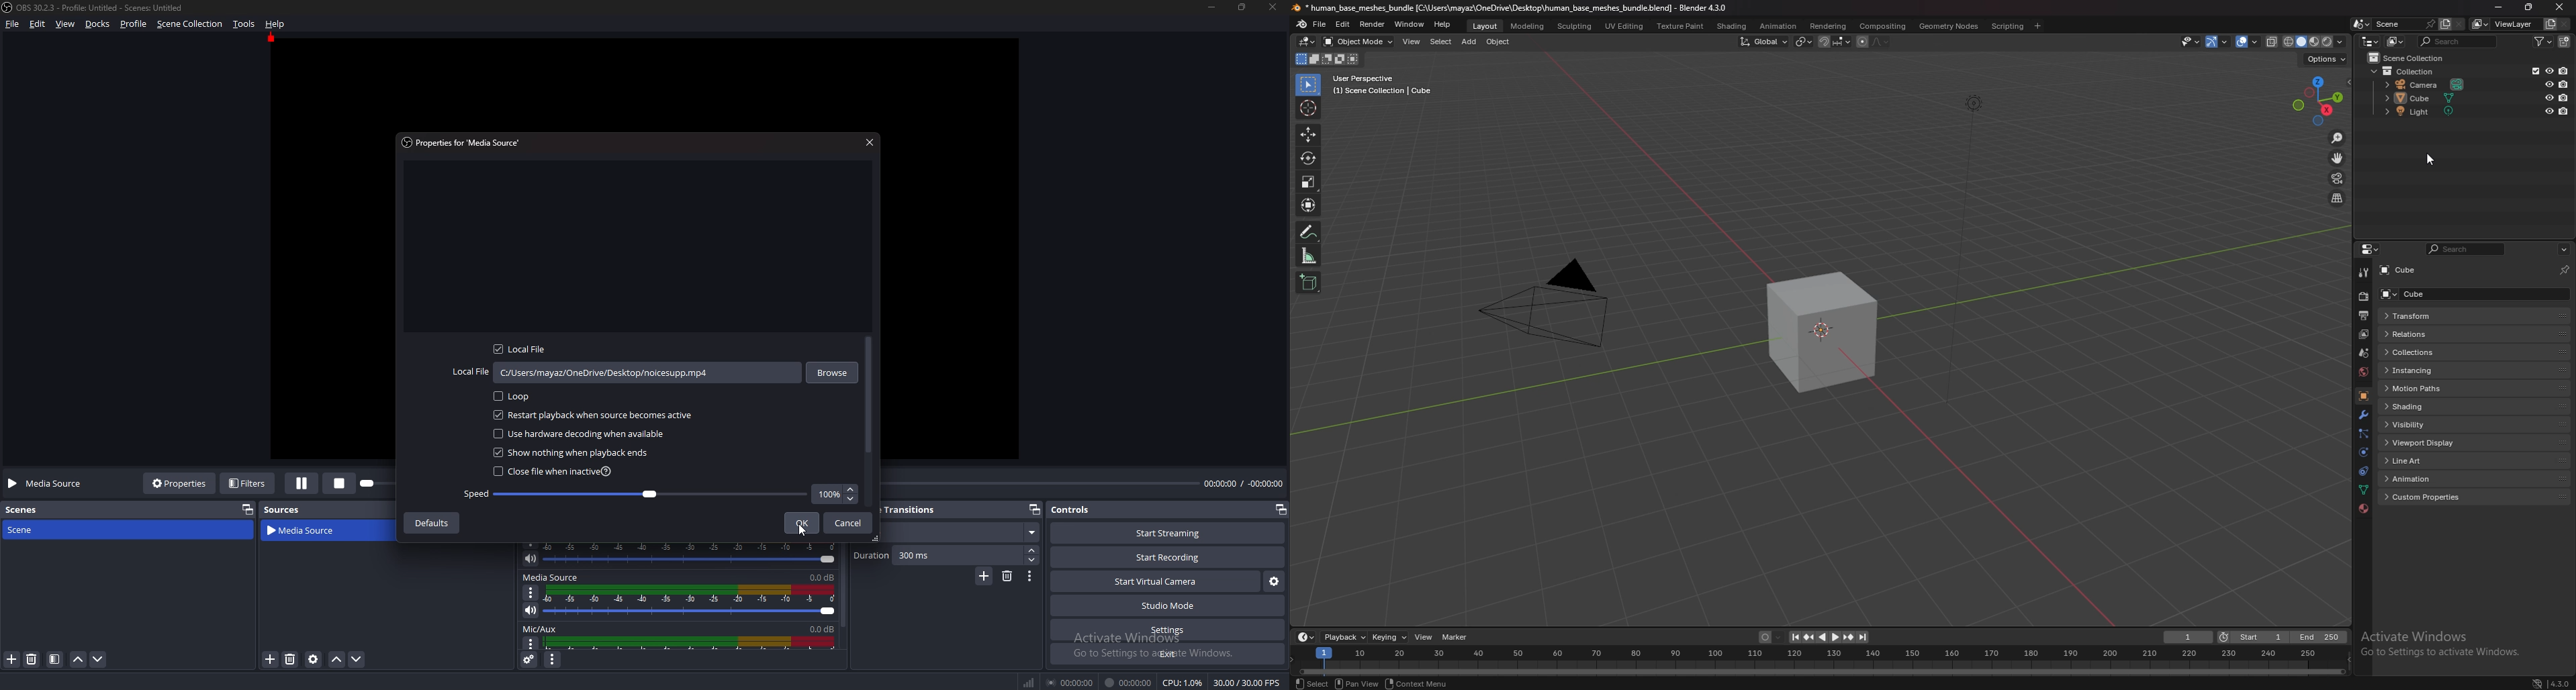  Describe the element at coordinates (1008, 575) in the screenshot. I see `Remove configurable transitions` at that location.